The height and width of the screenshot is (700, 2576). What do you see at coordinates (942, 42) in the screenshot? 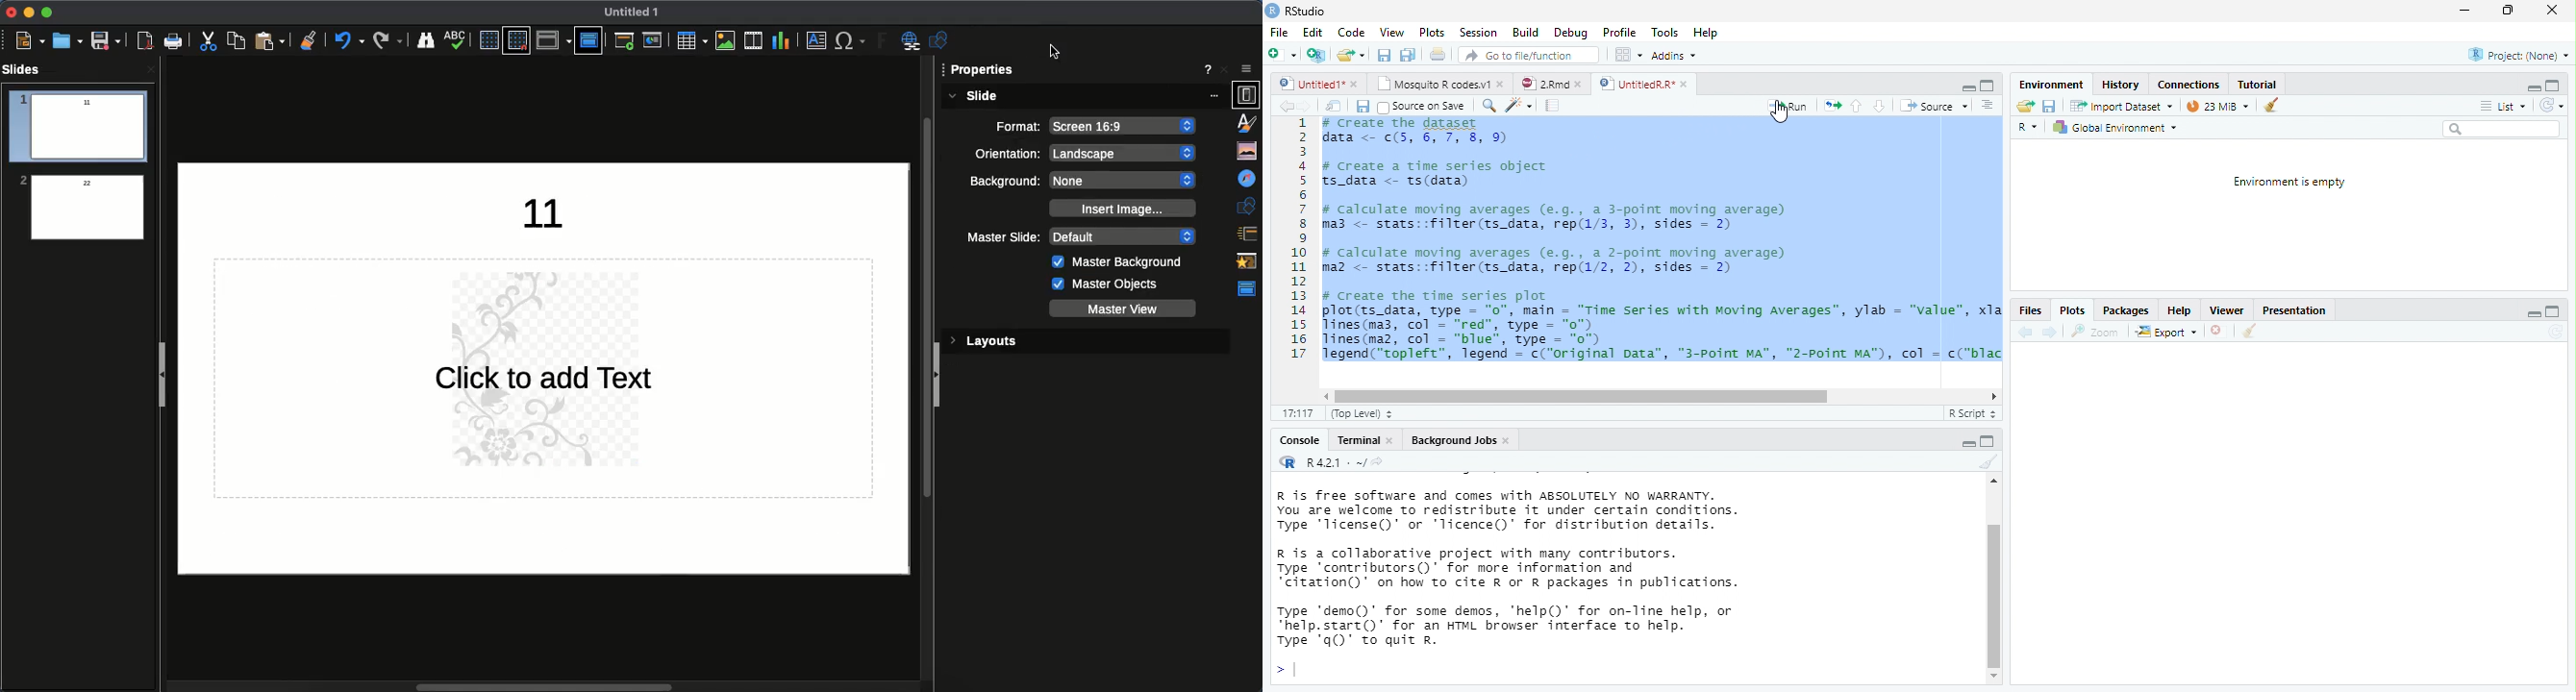
I see `Shapes` at bounding box center [942, 42].